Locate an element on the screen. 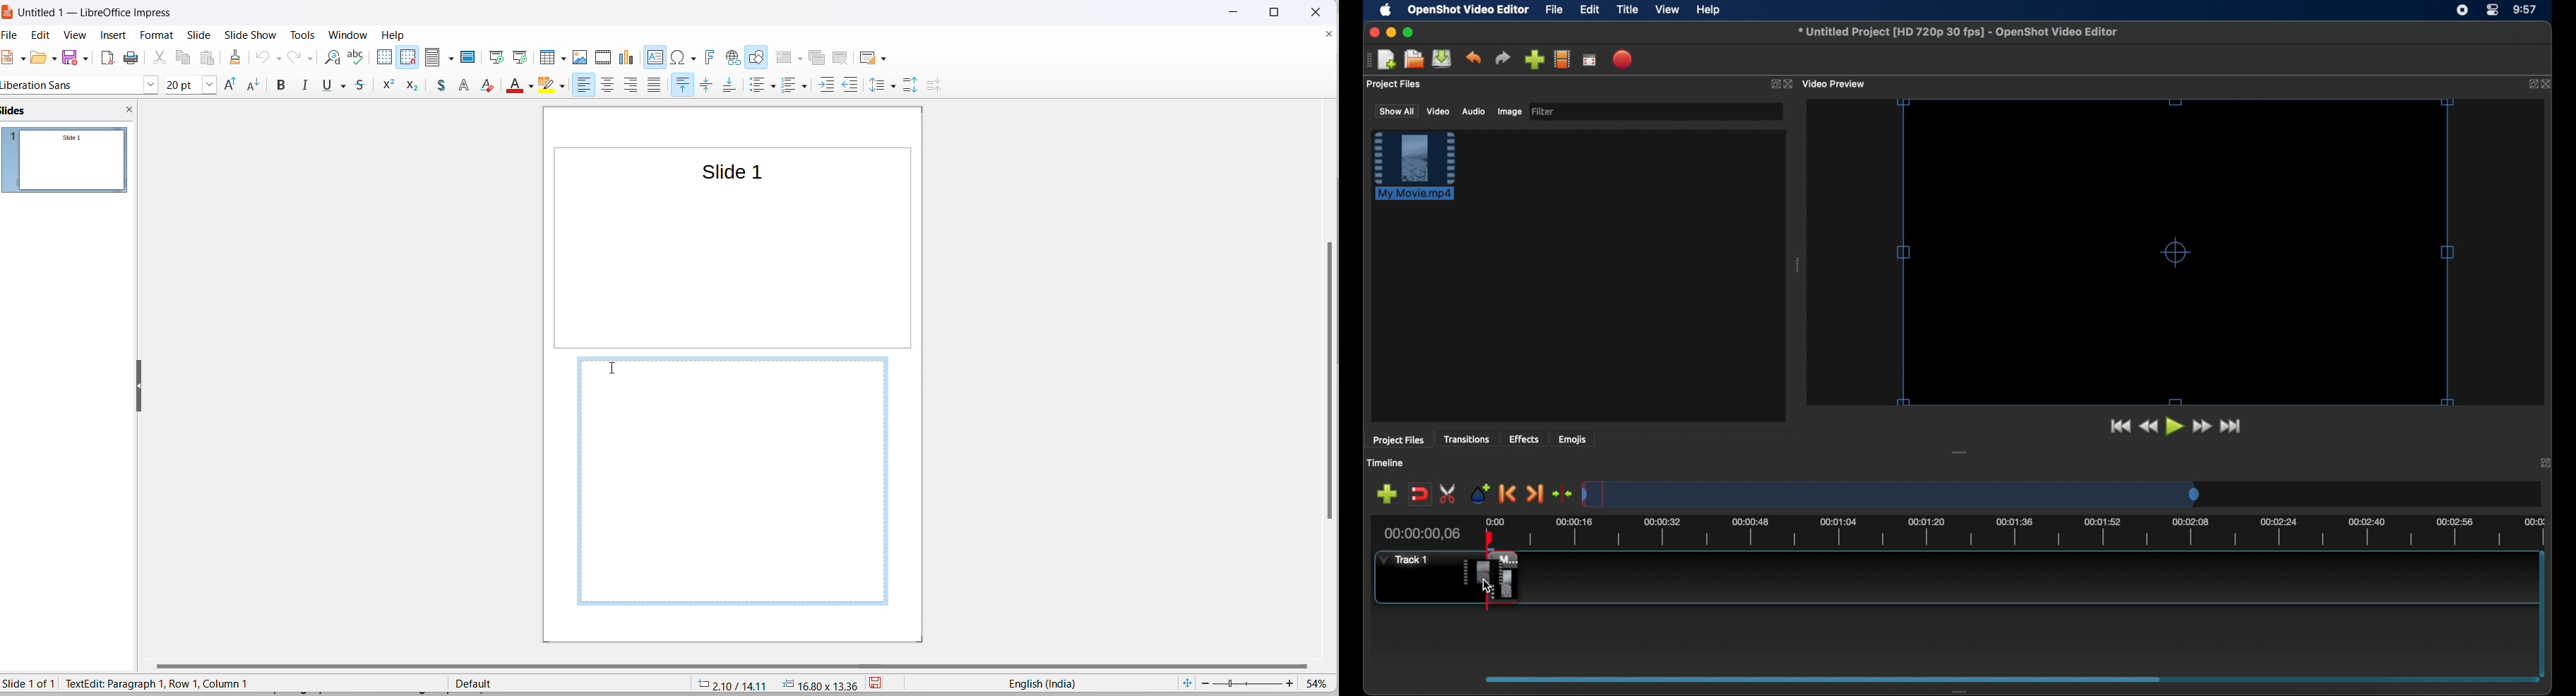 The width and height of the screenshot is (2576, 700). snap to grid is located at coordinates (407, 58).